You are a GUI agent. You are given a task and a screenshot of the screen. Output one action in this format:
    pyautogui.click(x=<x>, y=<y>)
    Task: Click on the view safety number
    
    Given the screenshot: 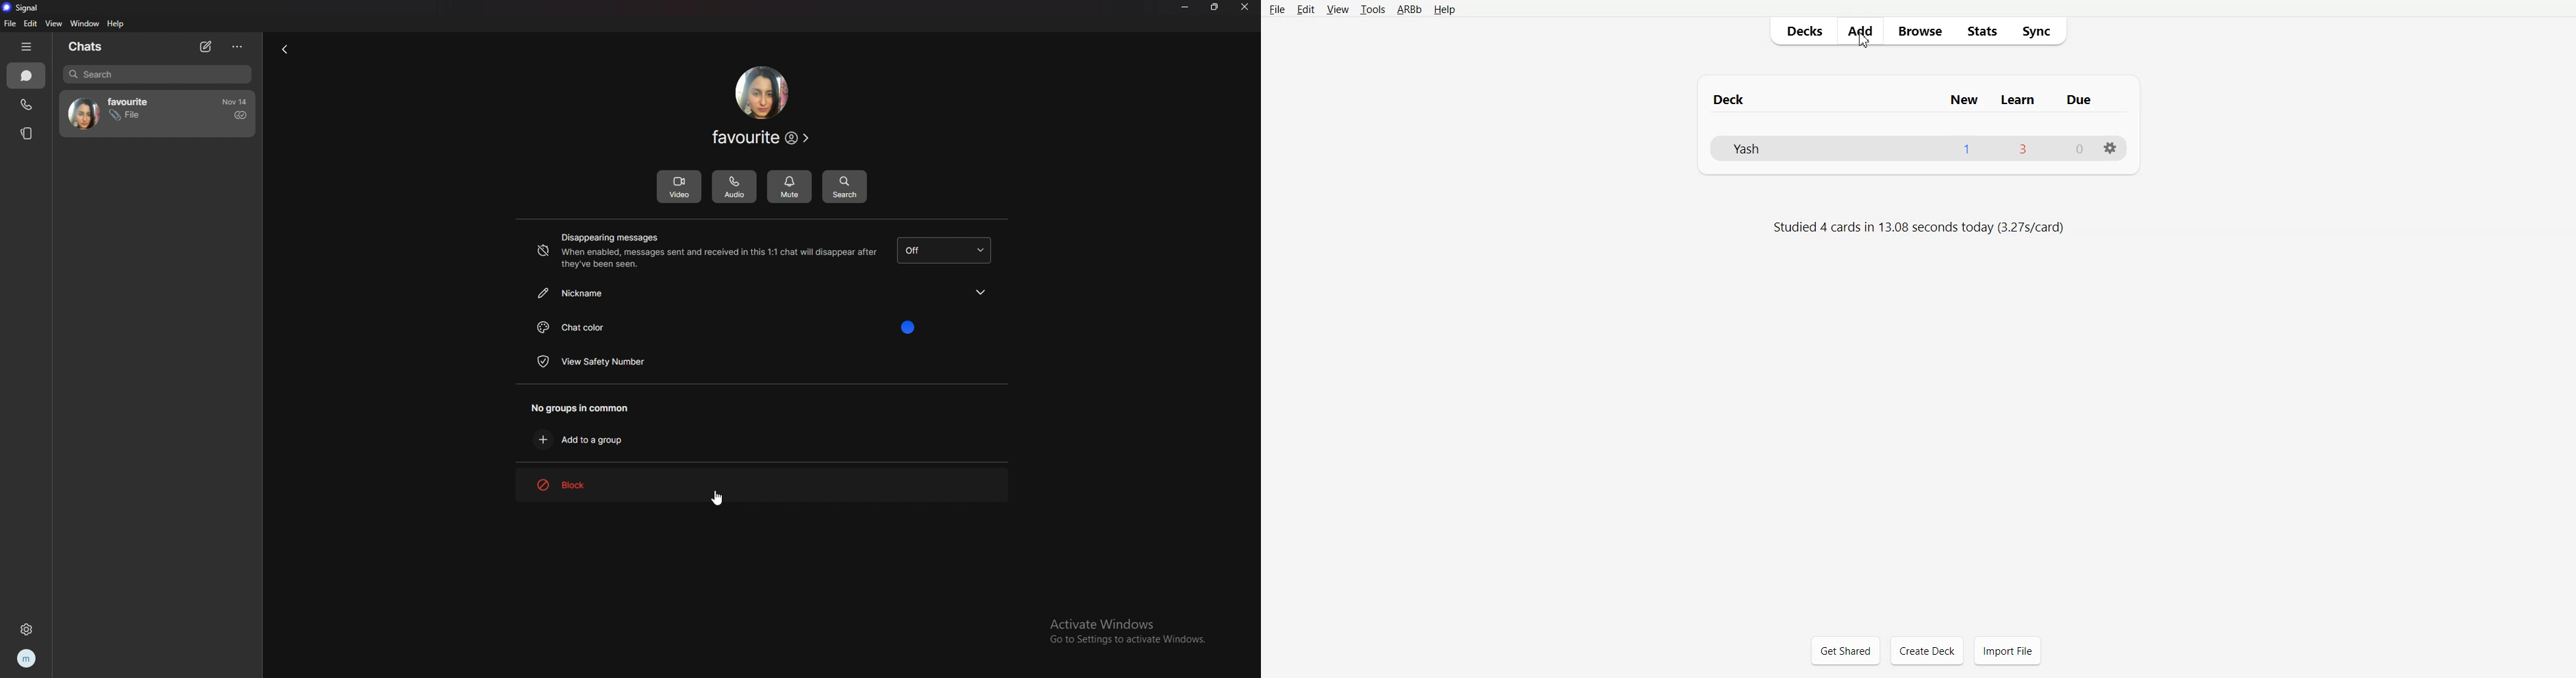 What is the action you would take?
    pyautogui.click(x=592, y=361)
    